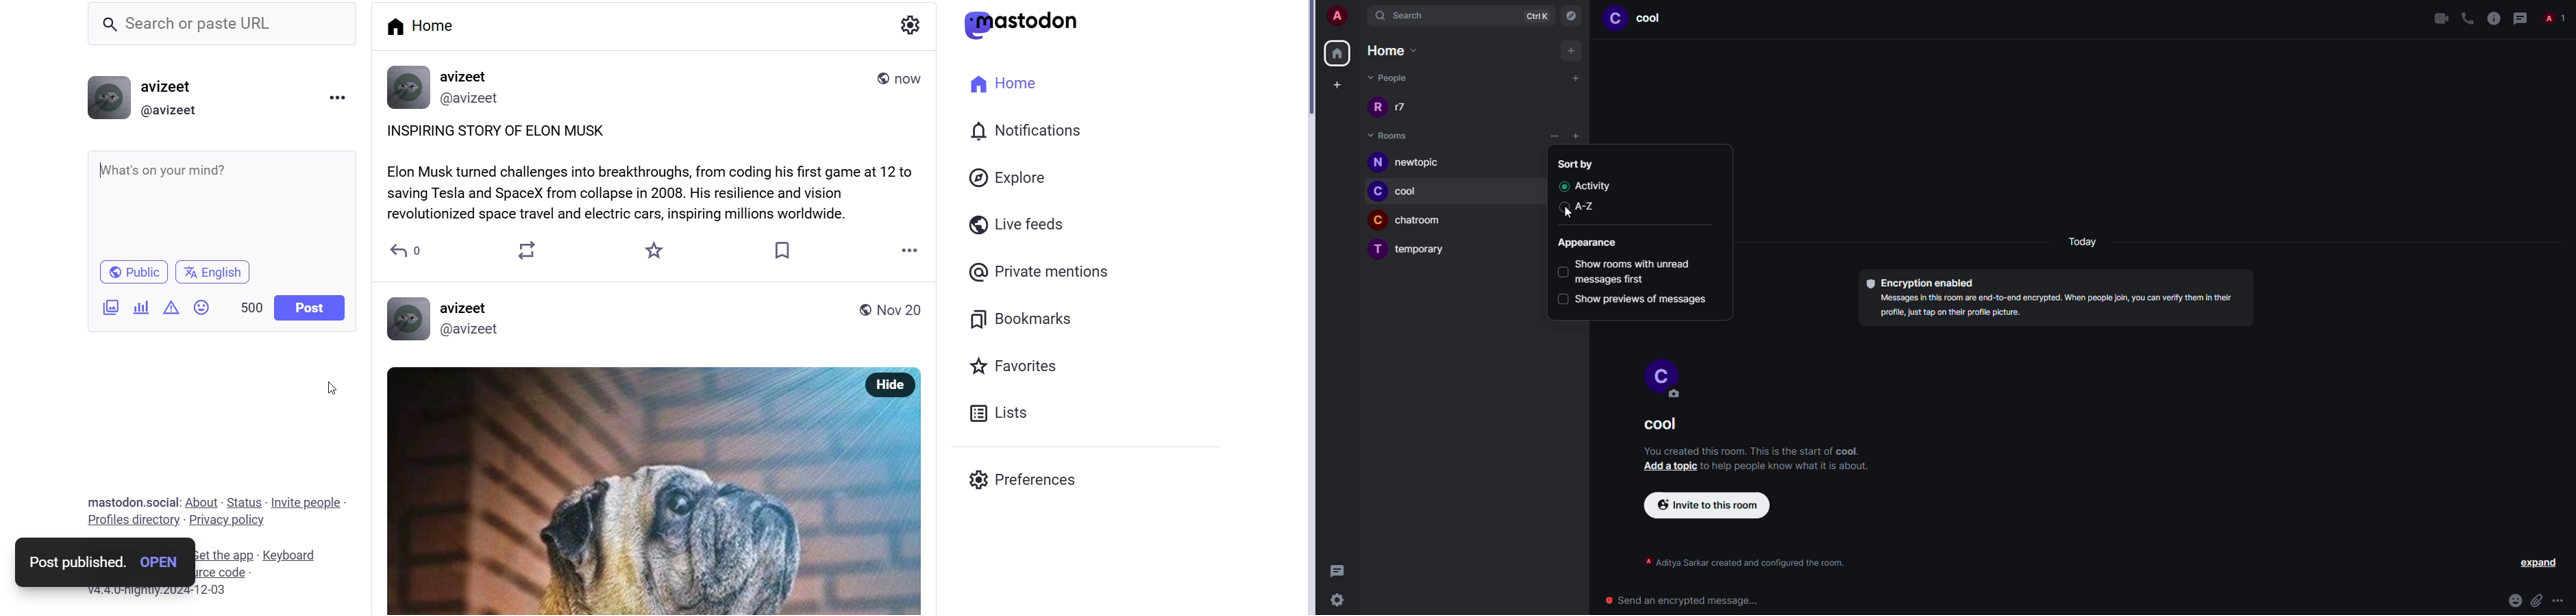  What do you see at coordinates (1749, 560) in the screenshot?
I see `info` at bounding box center [1749, 560].